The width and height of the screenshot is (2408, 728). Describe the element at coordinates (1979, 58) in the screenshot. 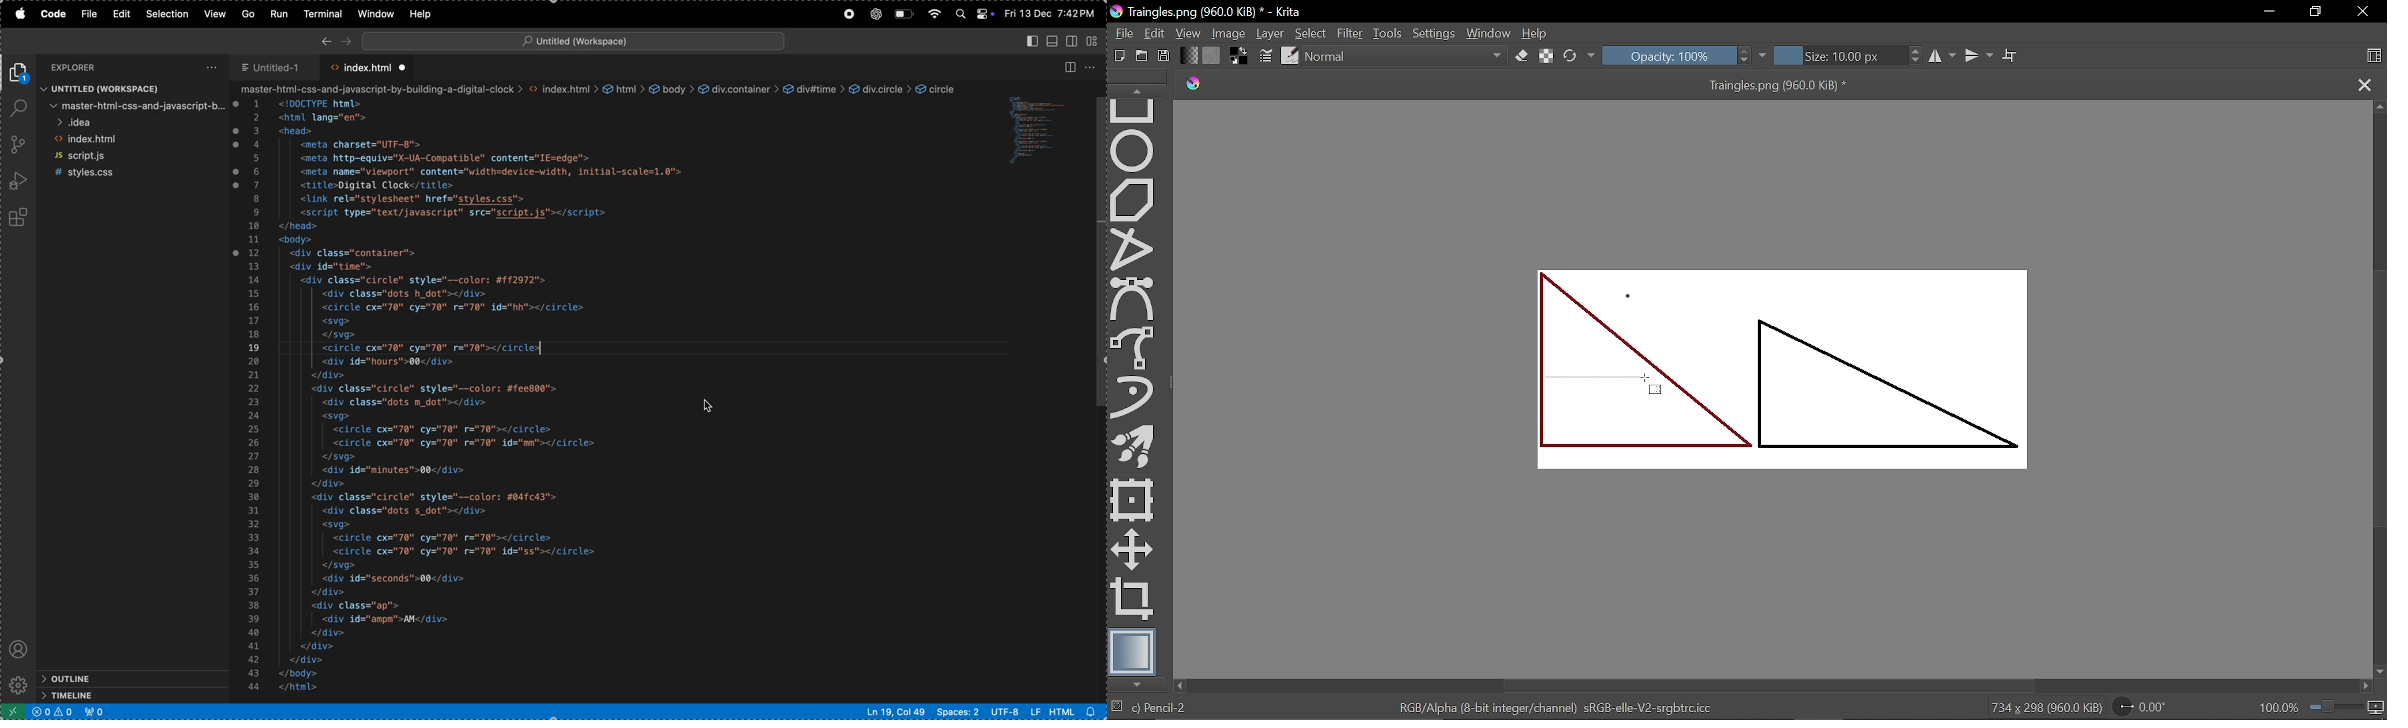

I see `Vertical mirror` at that location.